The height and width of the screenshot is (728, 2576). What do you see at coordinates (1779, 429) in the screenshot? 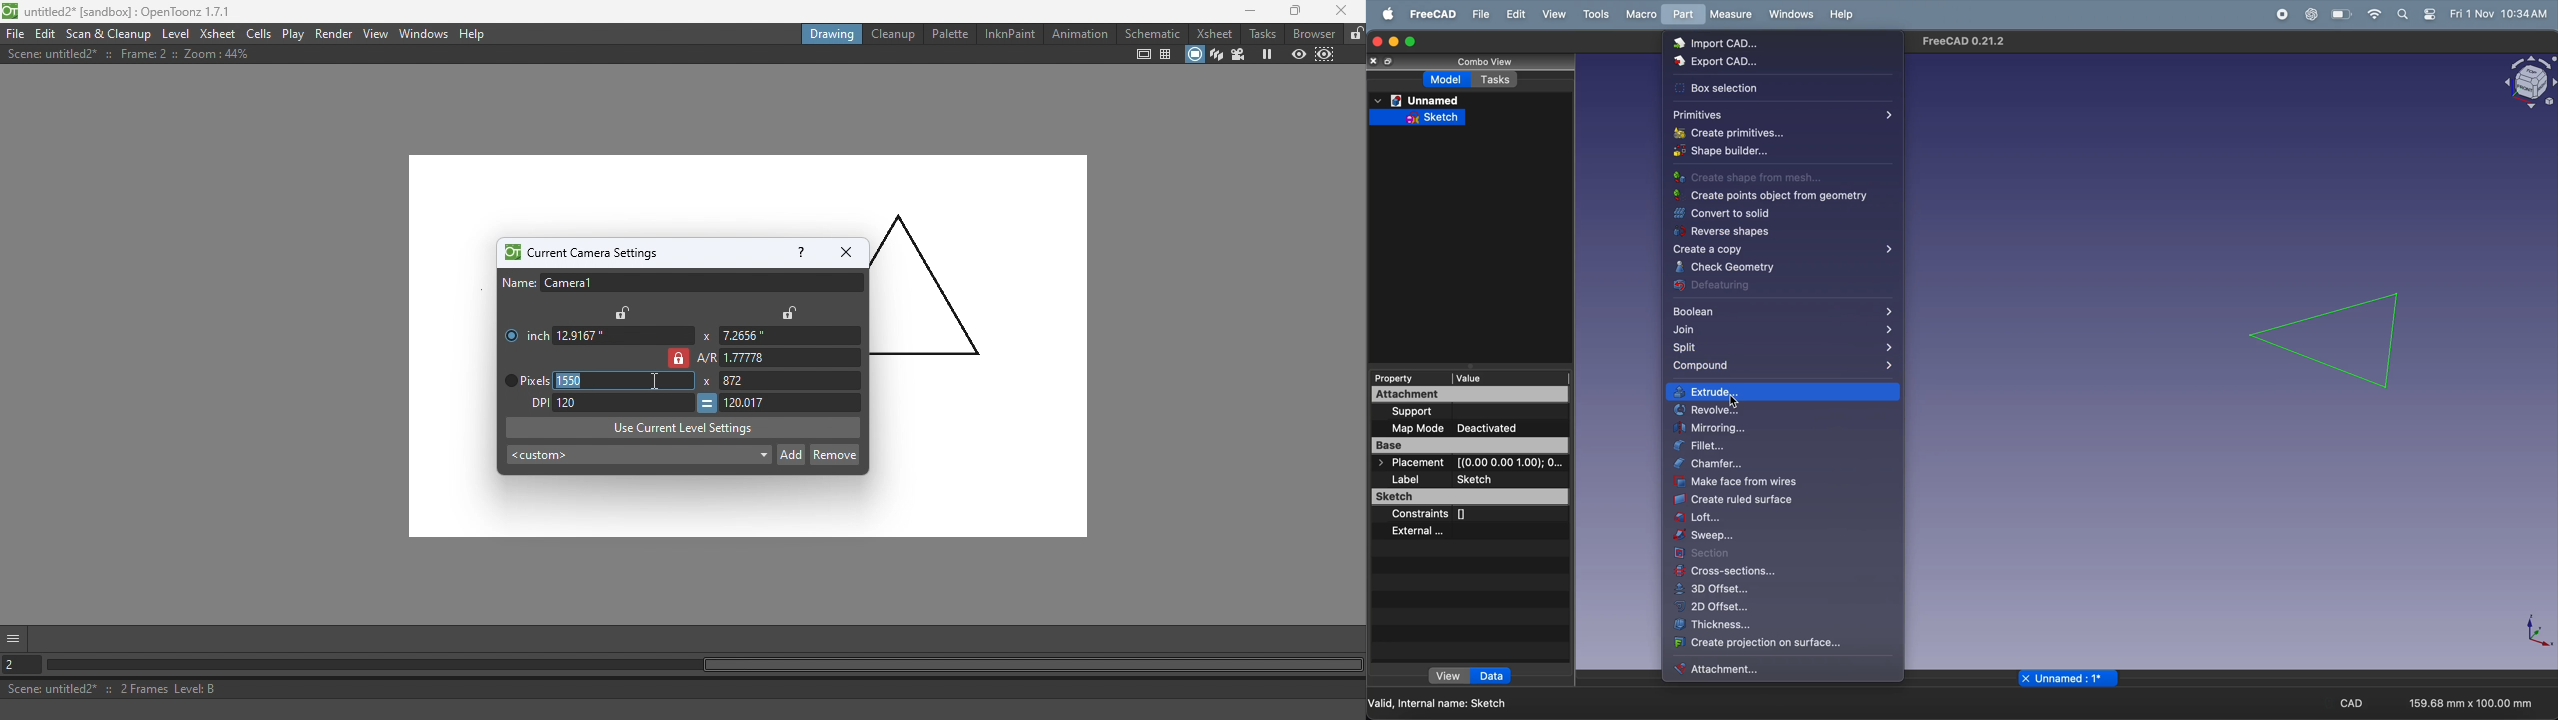
I see `mirroring` at bounding box center [1779, 429].